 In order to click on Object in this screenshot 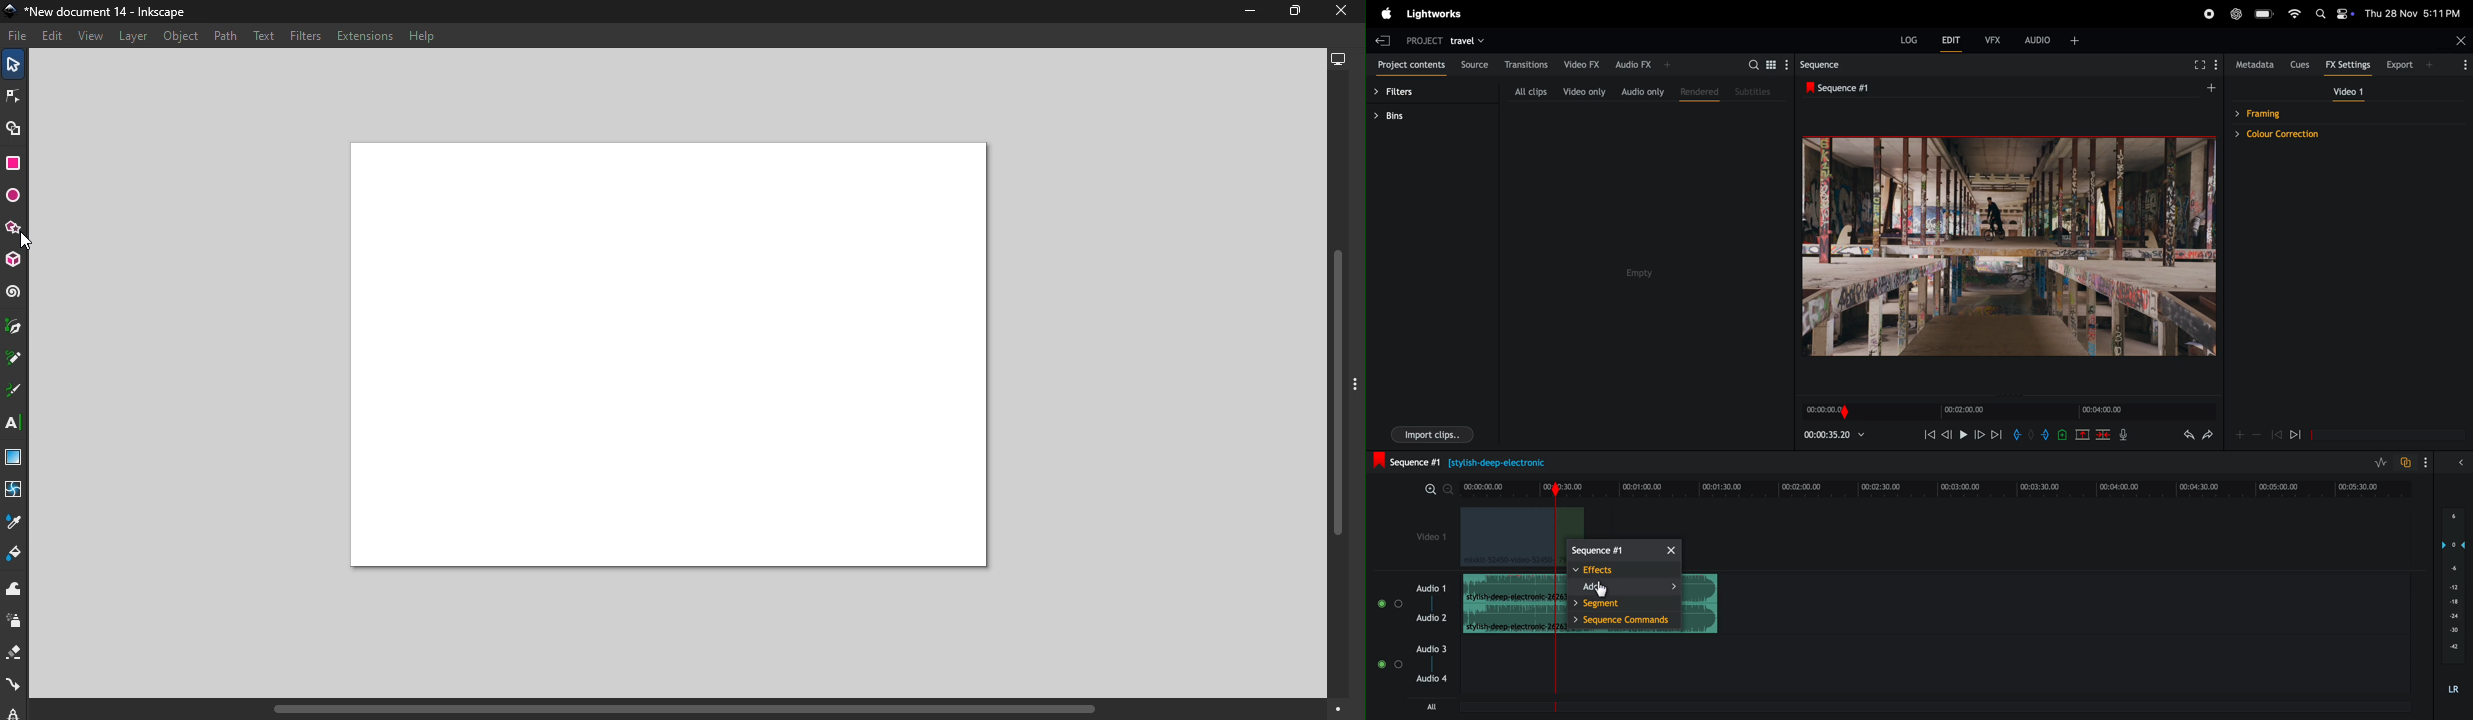, I will do `click(181, 35)`.